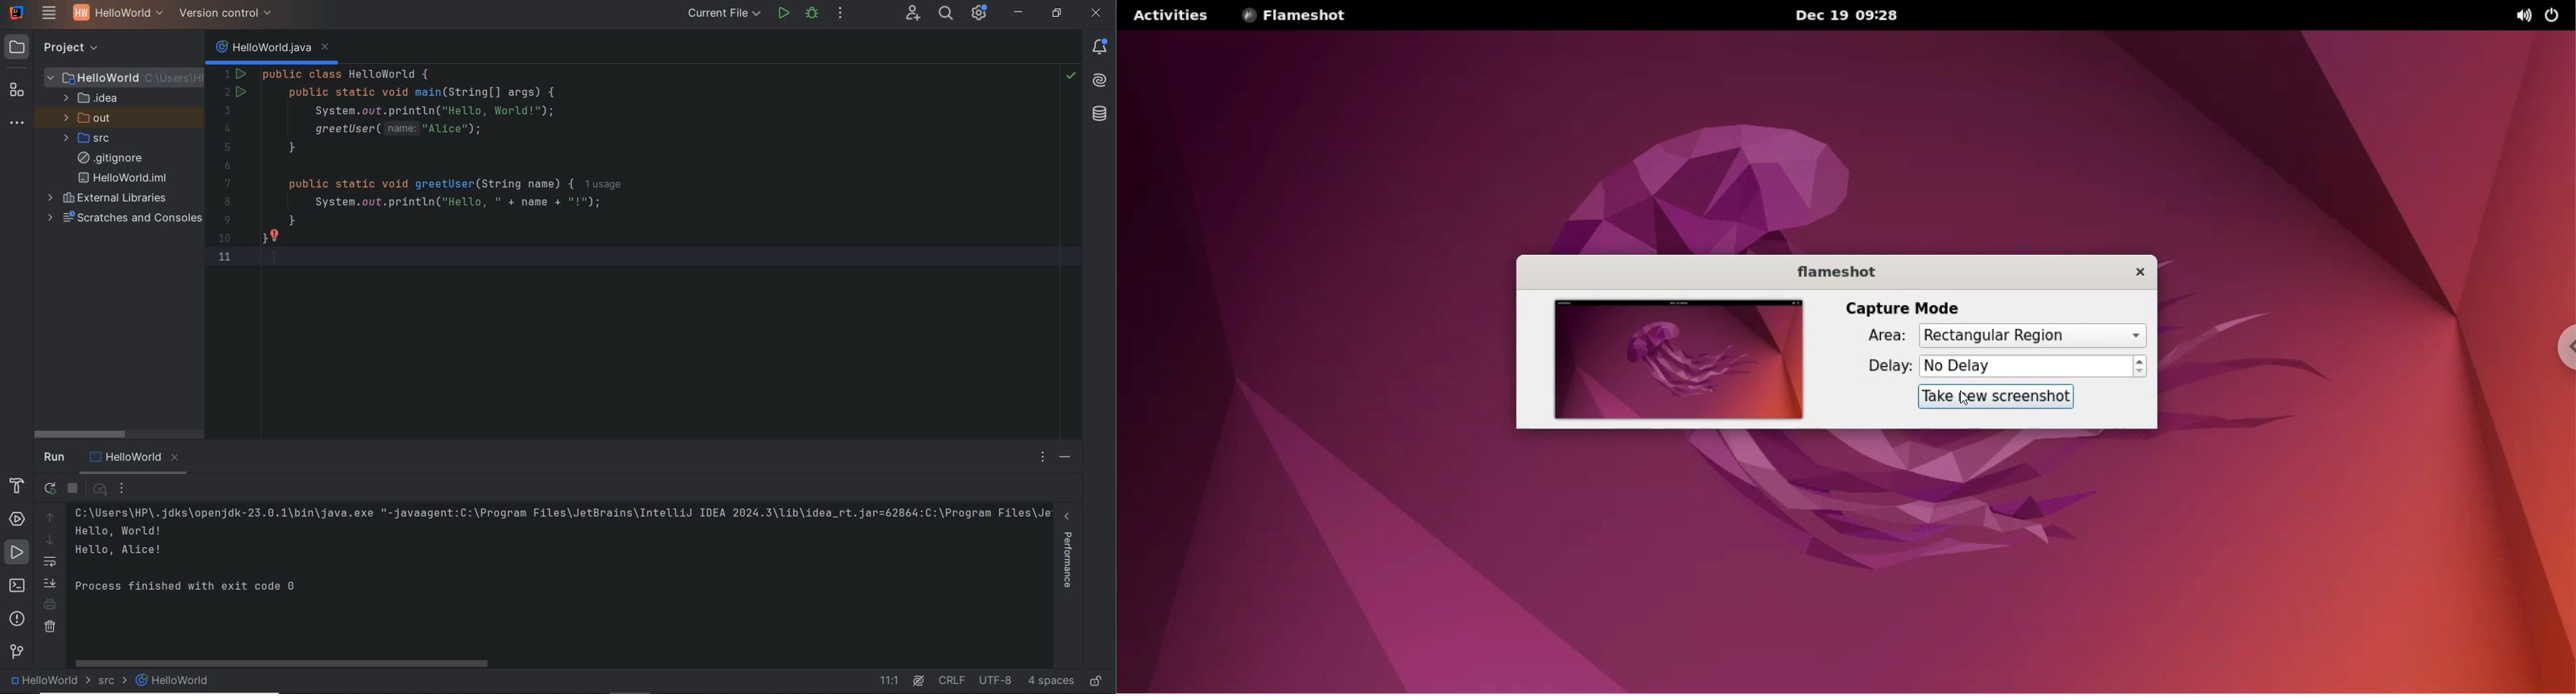 The height and width of the screenshot is (700, 2576). What do you see at coordinates (17, 653) in the screenshot?
I see `version control` at bounding box center [17, 653].